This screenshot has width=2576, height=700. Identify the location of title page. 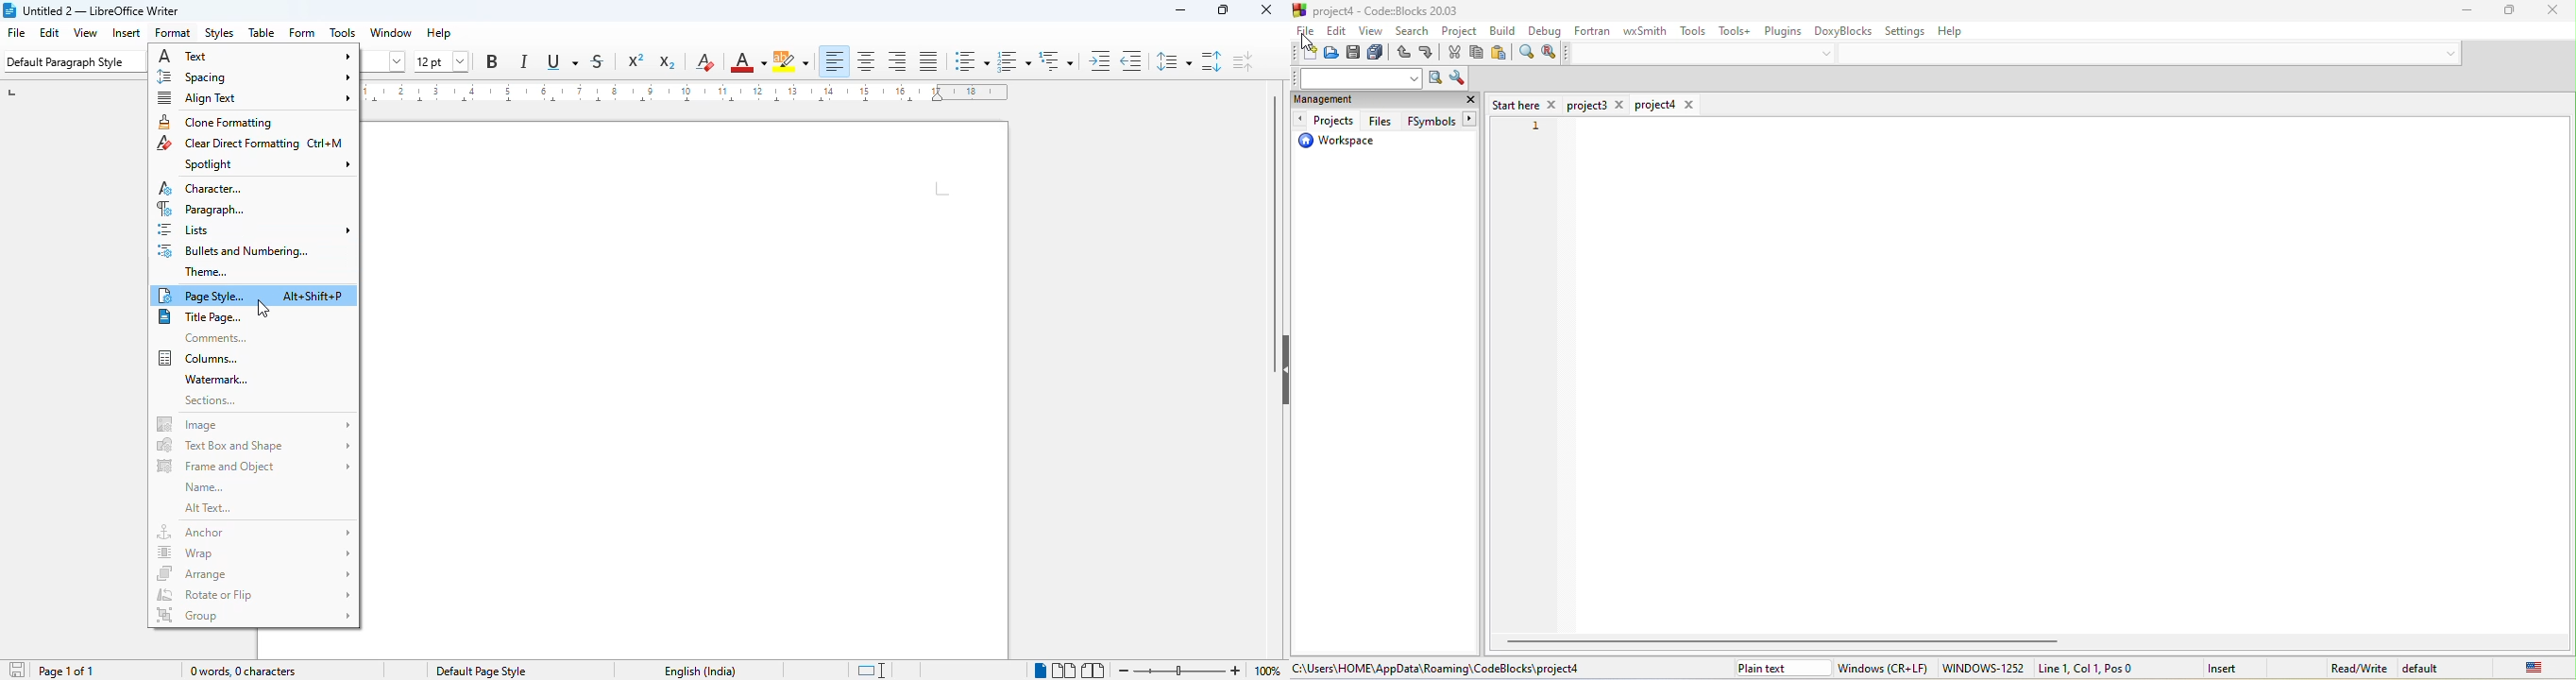
(199, 317).